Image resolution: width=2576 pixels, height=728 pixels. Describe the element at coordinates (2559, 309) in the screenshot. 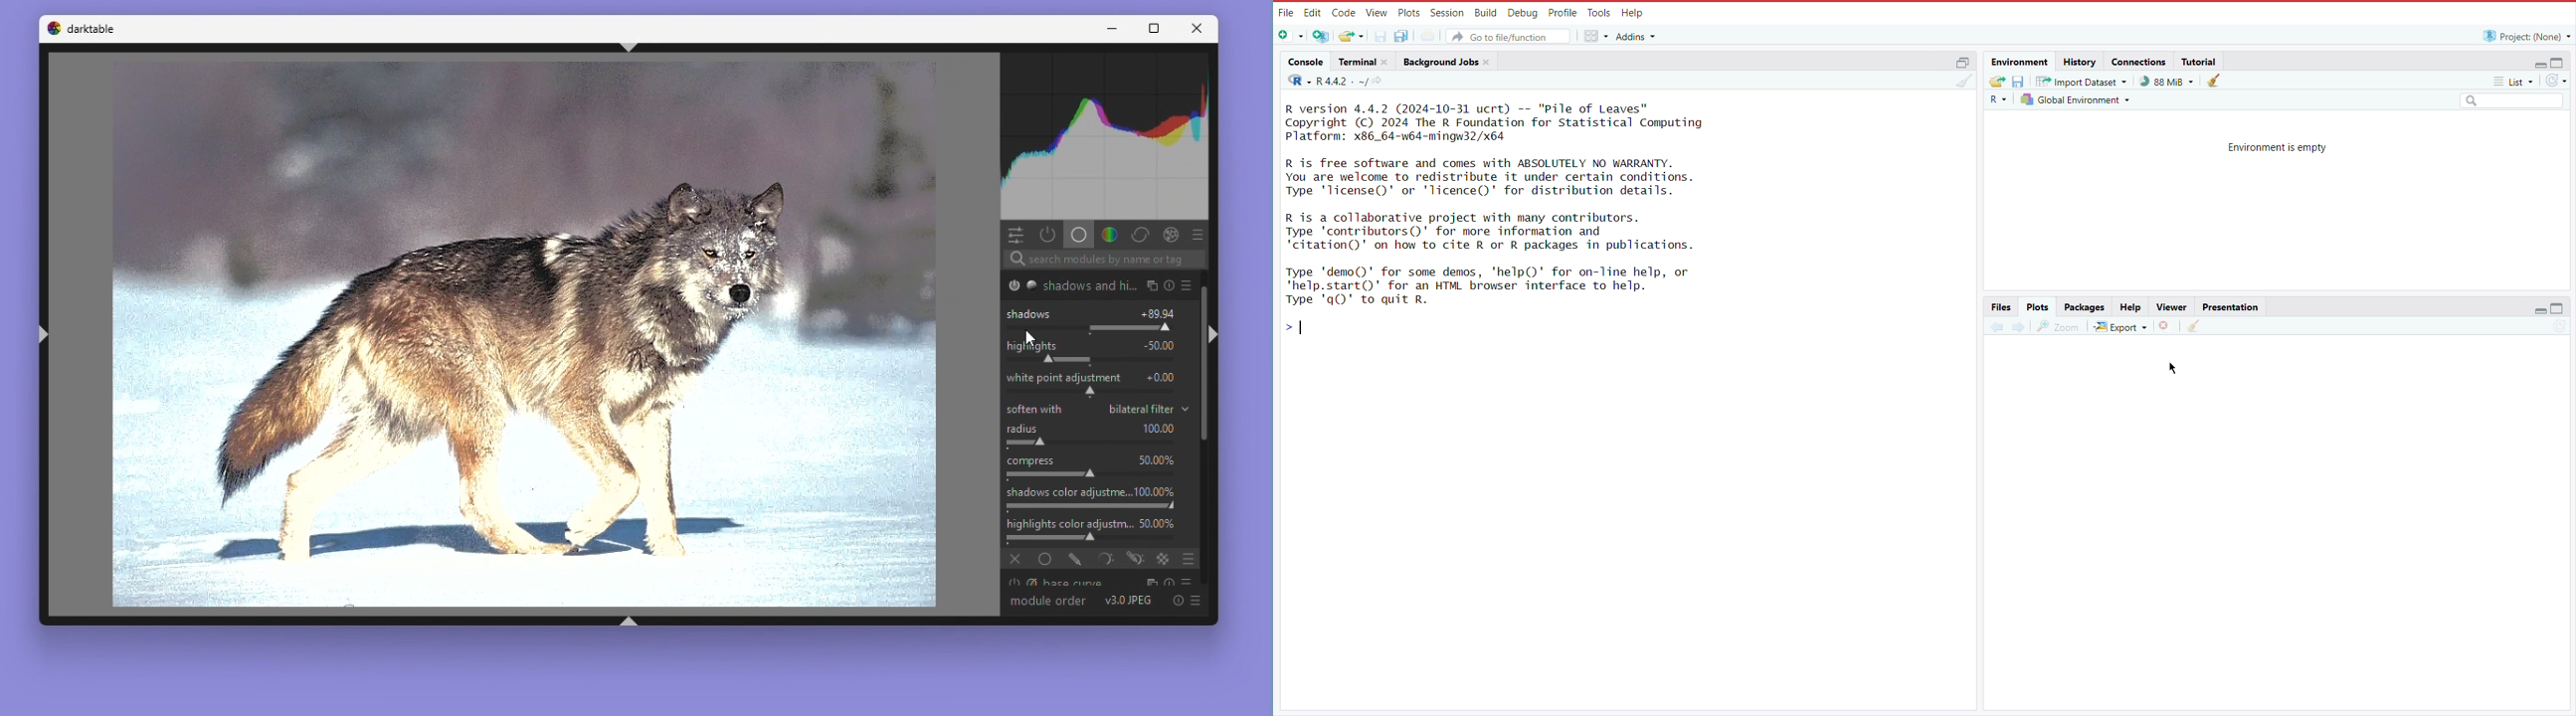

I see `Maximize` at that location.